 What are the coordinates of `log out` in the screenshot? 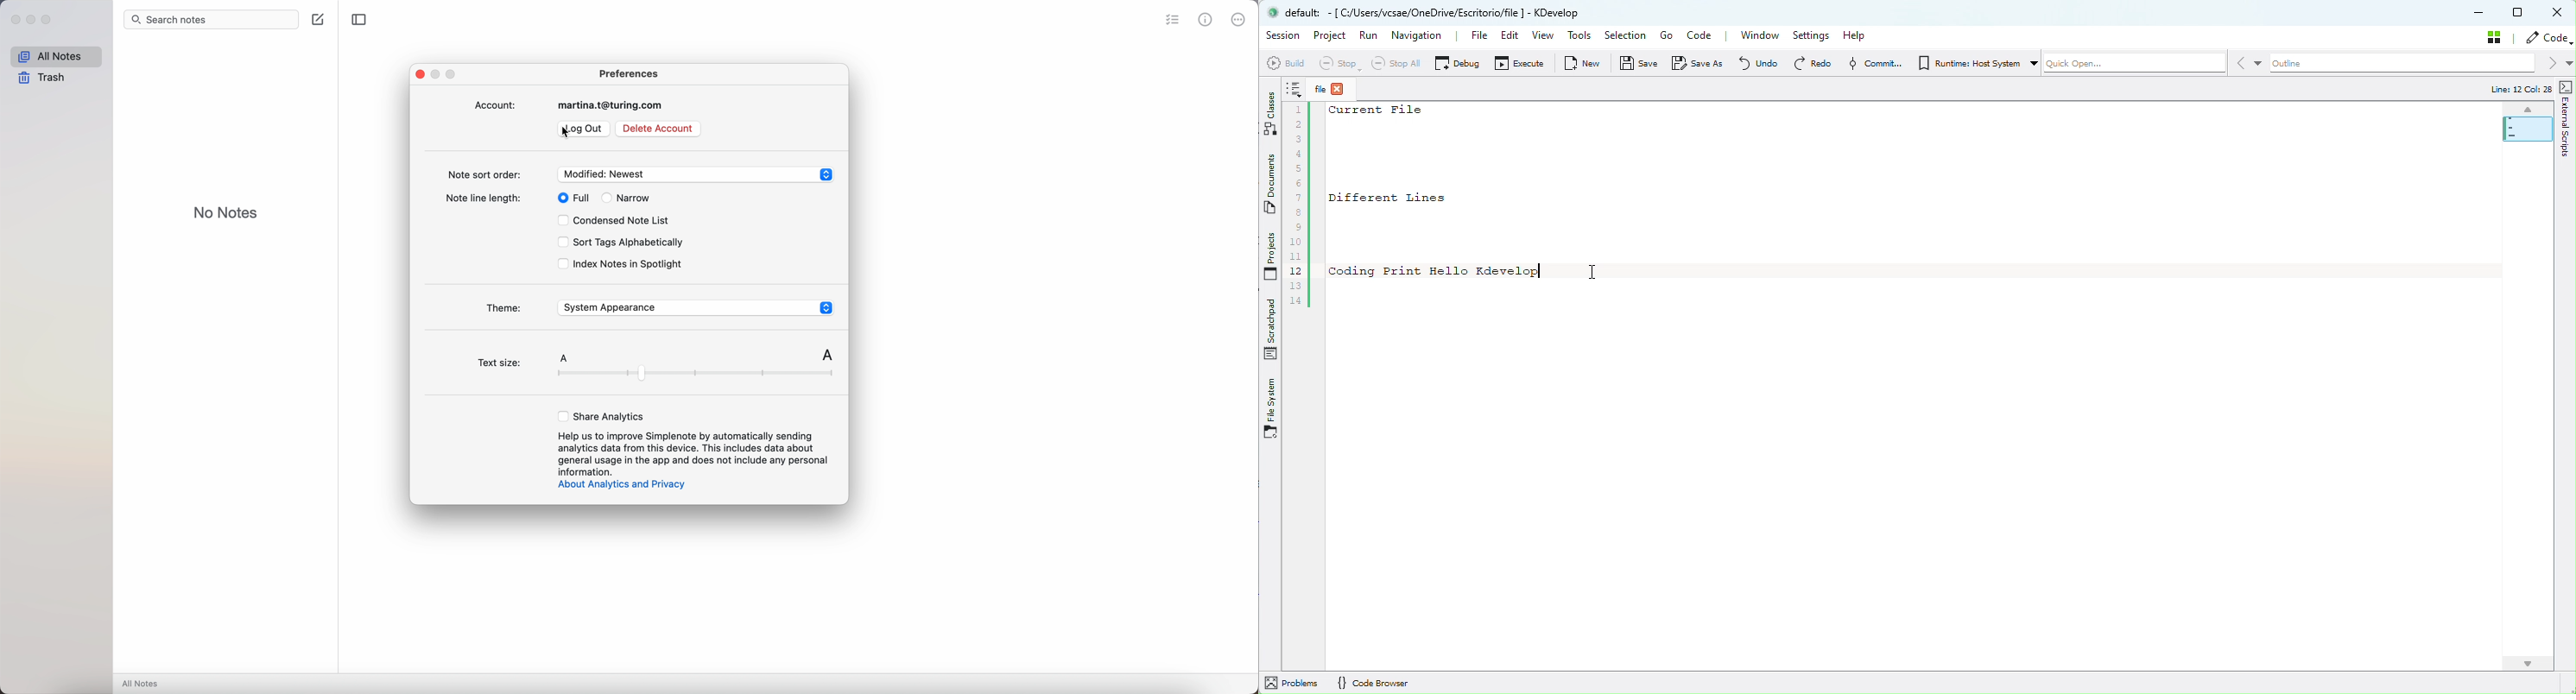 It's located at (591, 129).